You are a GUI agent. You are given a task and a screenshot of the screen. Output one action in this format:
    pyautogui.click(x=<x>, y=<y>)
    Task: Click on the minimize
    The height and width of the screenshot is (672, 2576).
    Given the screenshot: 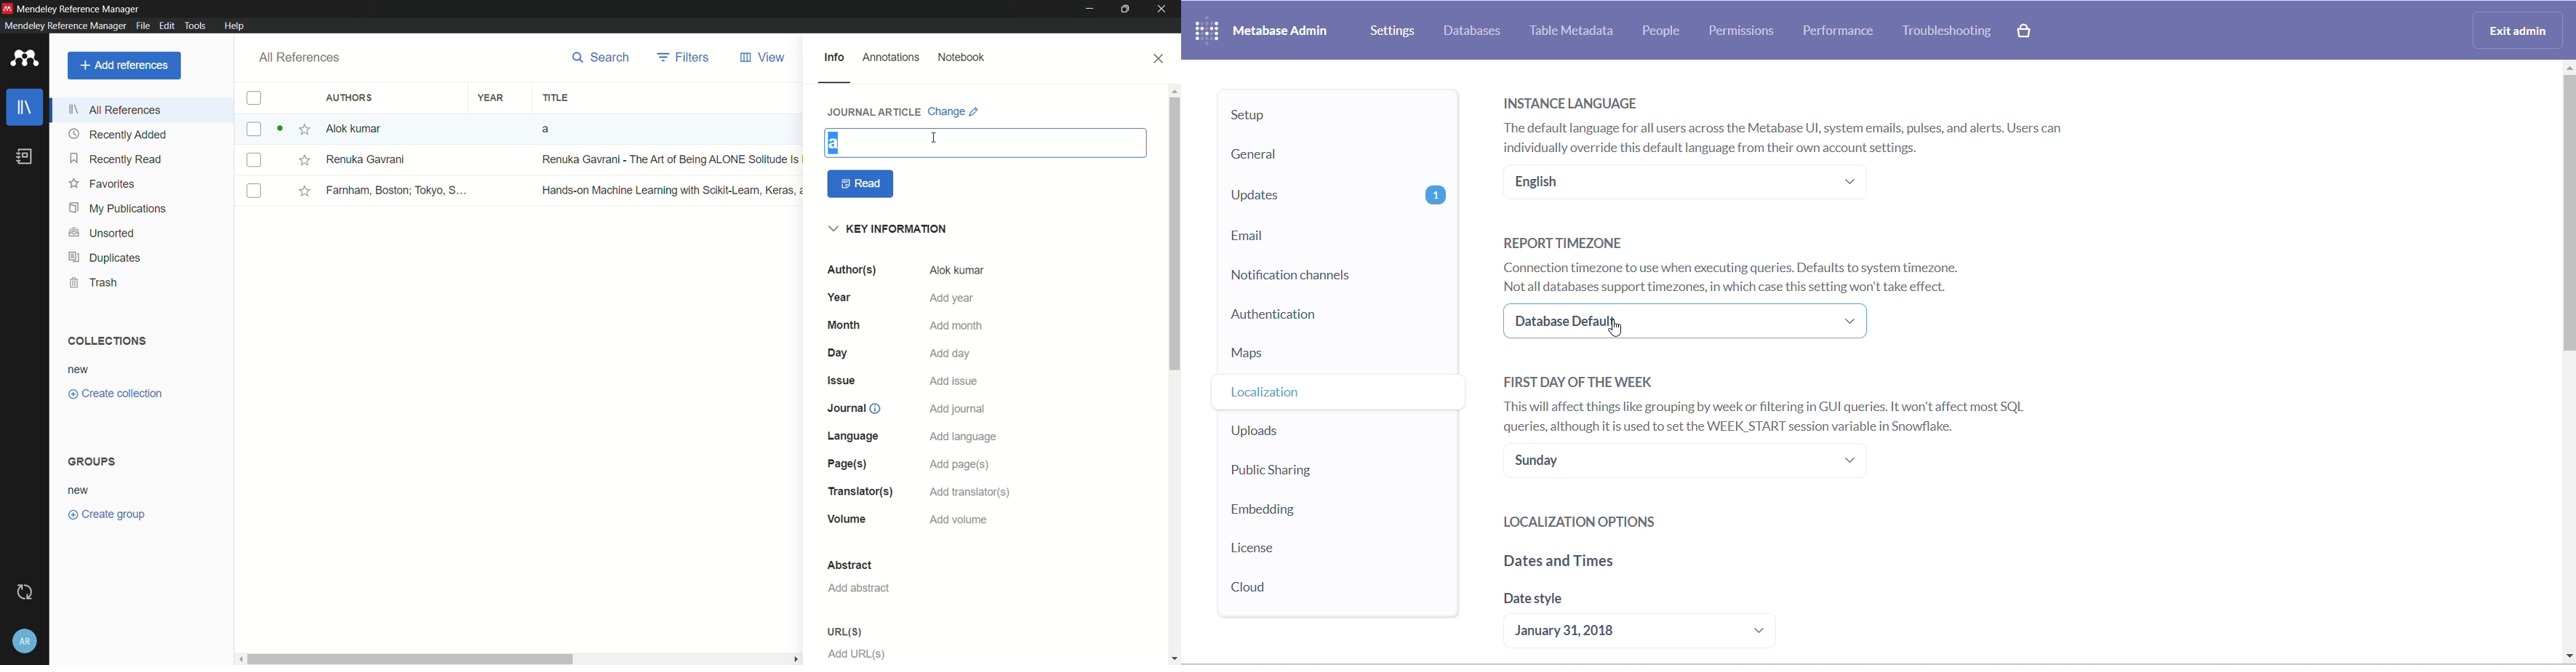 What is the action you would take?
    pyautogui.click(x=1091, y=9)
    